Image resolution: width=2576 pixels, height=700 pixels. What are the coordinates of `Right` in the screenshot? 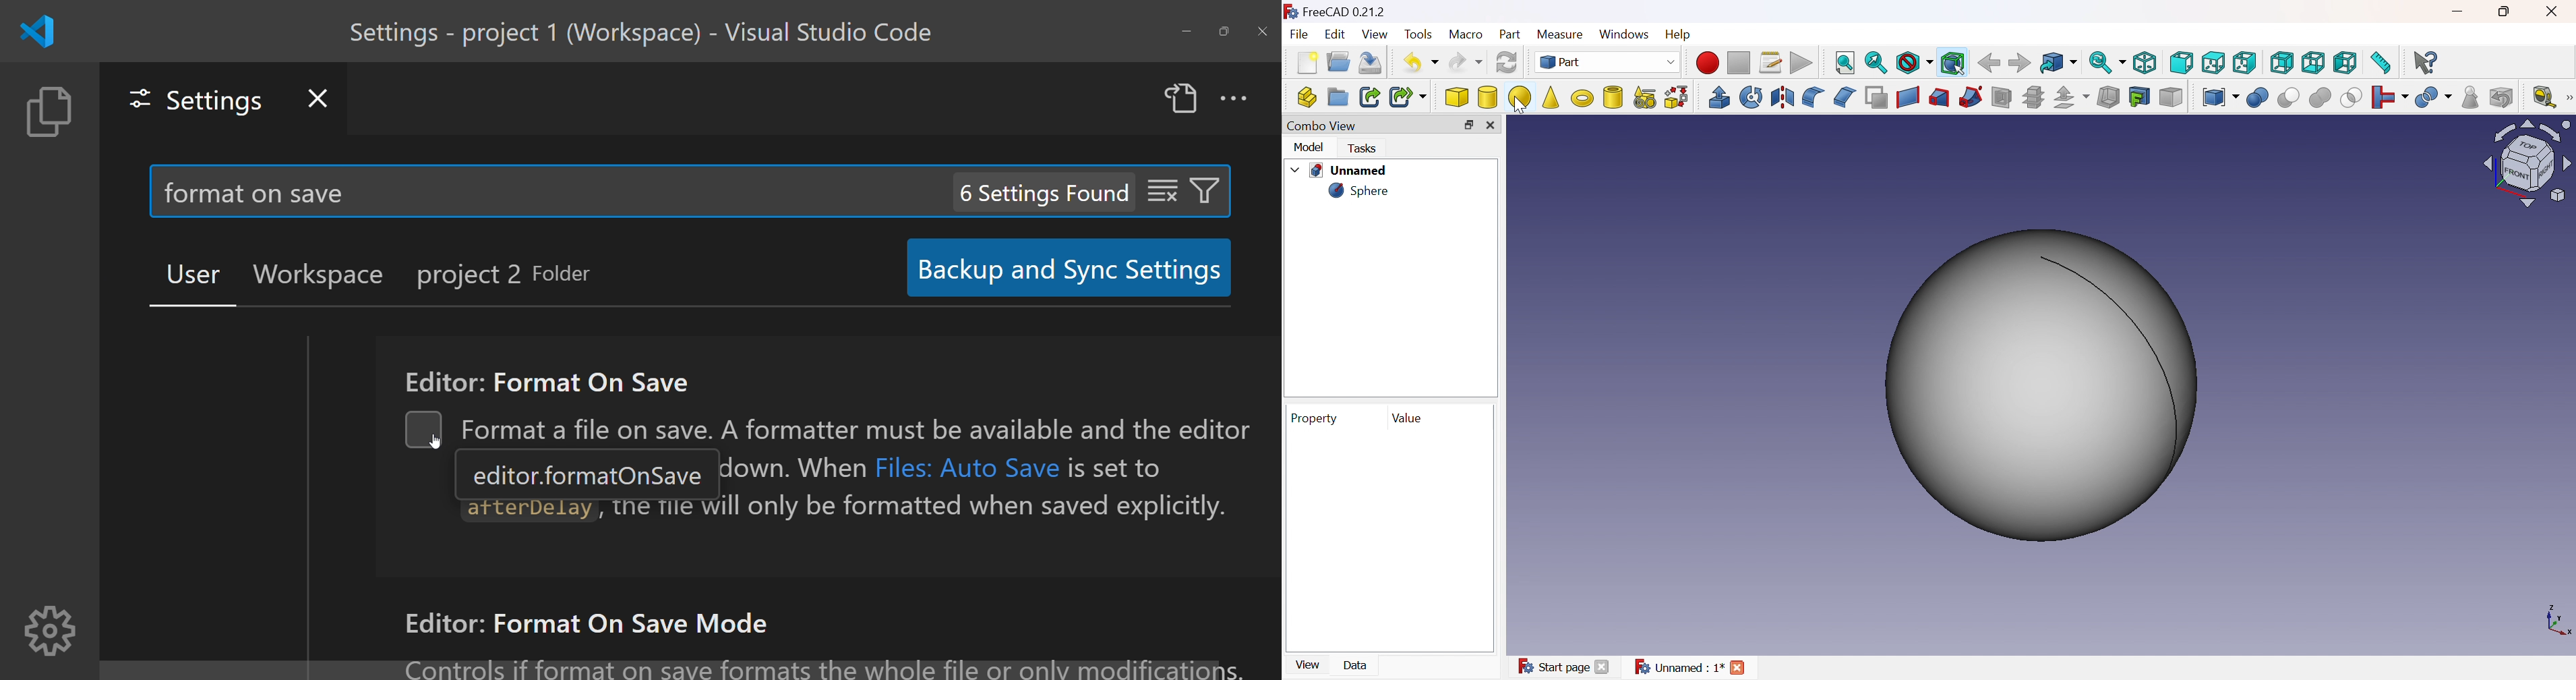 It's located at (2246, 62).